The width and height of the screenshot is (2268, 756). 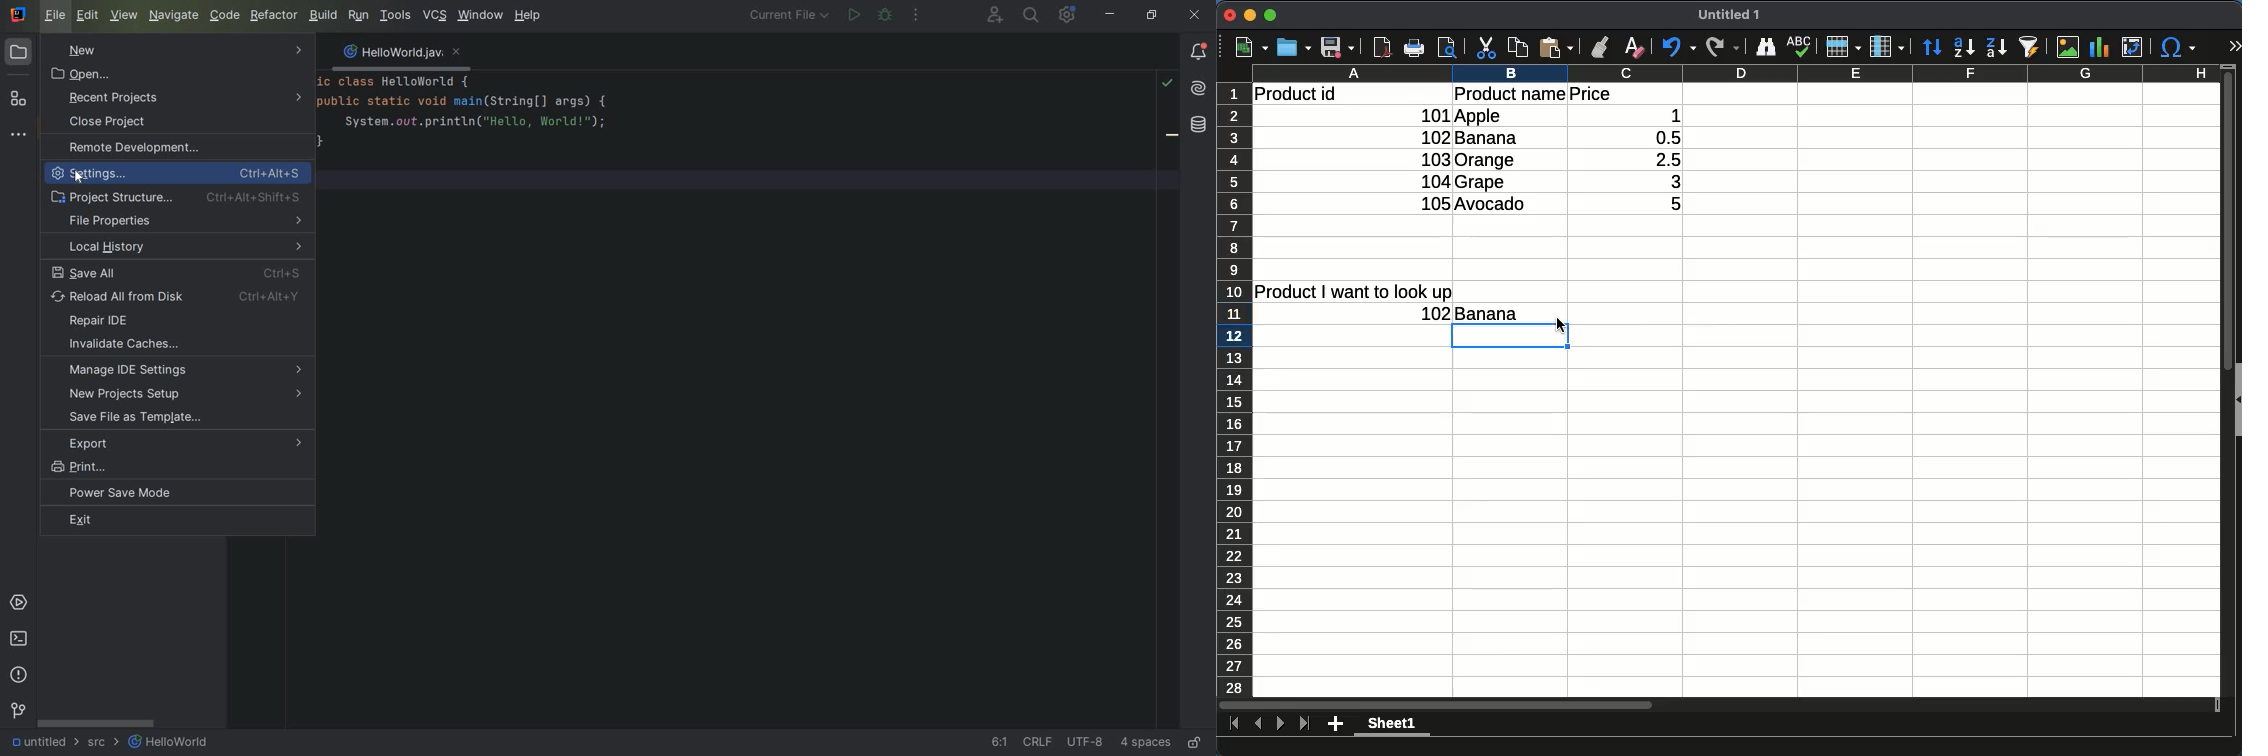 I want to click on save all, so click(x=179, y=274).